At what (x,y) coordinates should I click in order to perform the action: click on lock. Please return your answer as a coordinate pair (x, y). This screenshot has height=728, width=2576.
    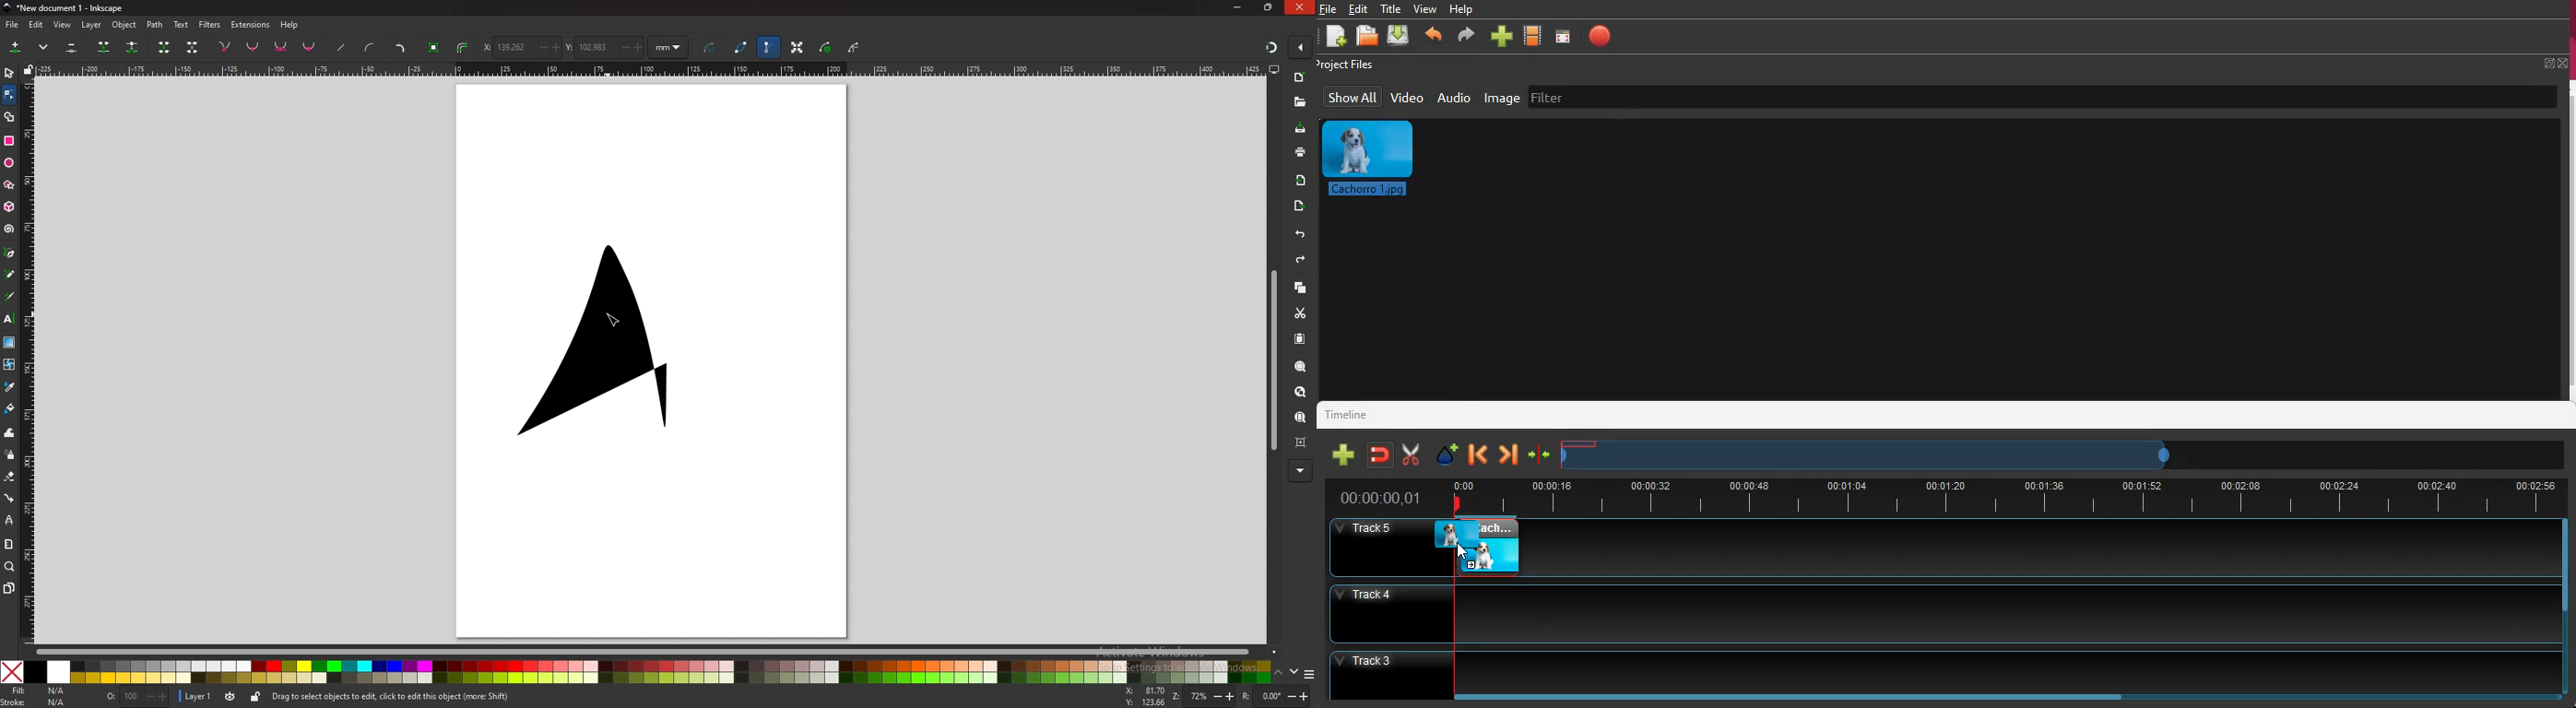
    Looking at the image, I should click on (257, 697).